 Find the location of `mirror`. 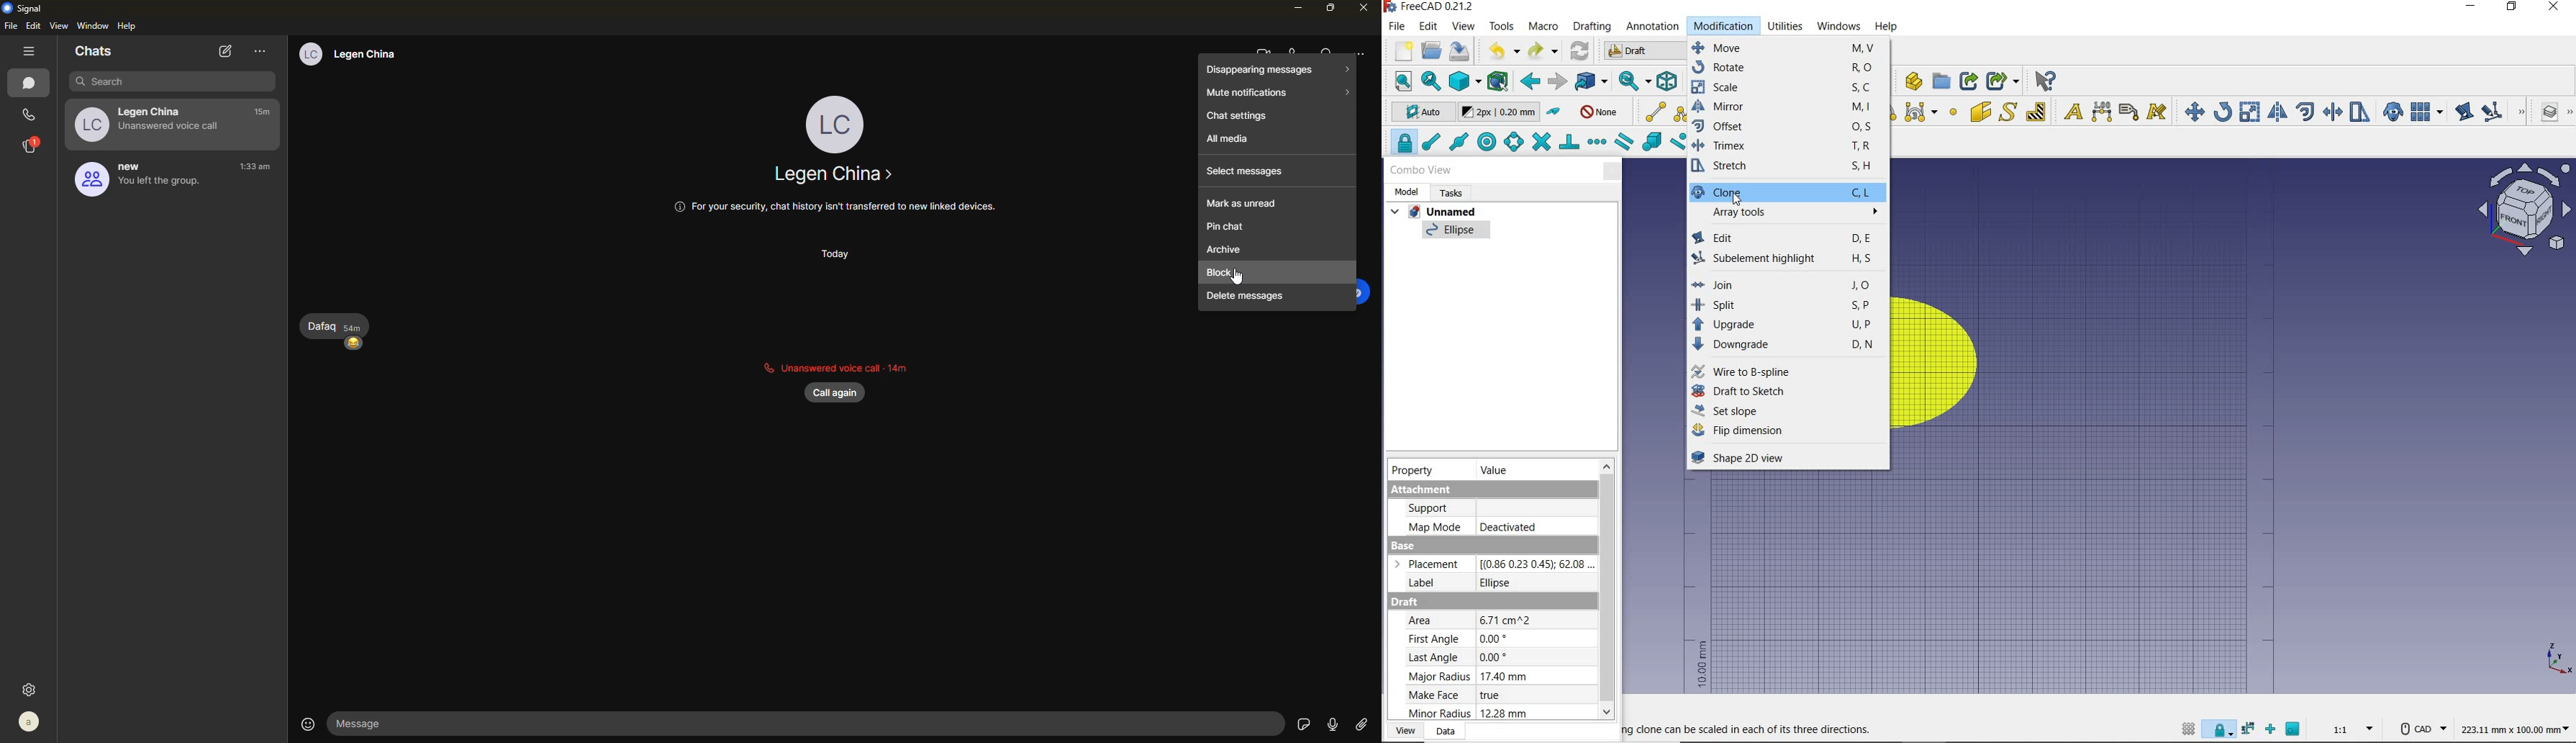

mirror is located at coordinates (1786, 107).